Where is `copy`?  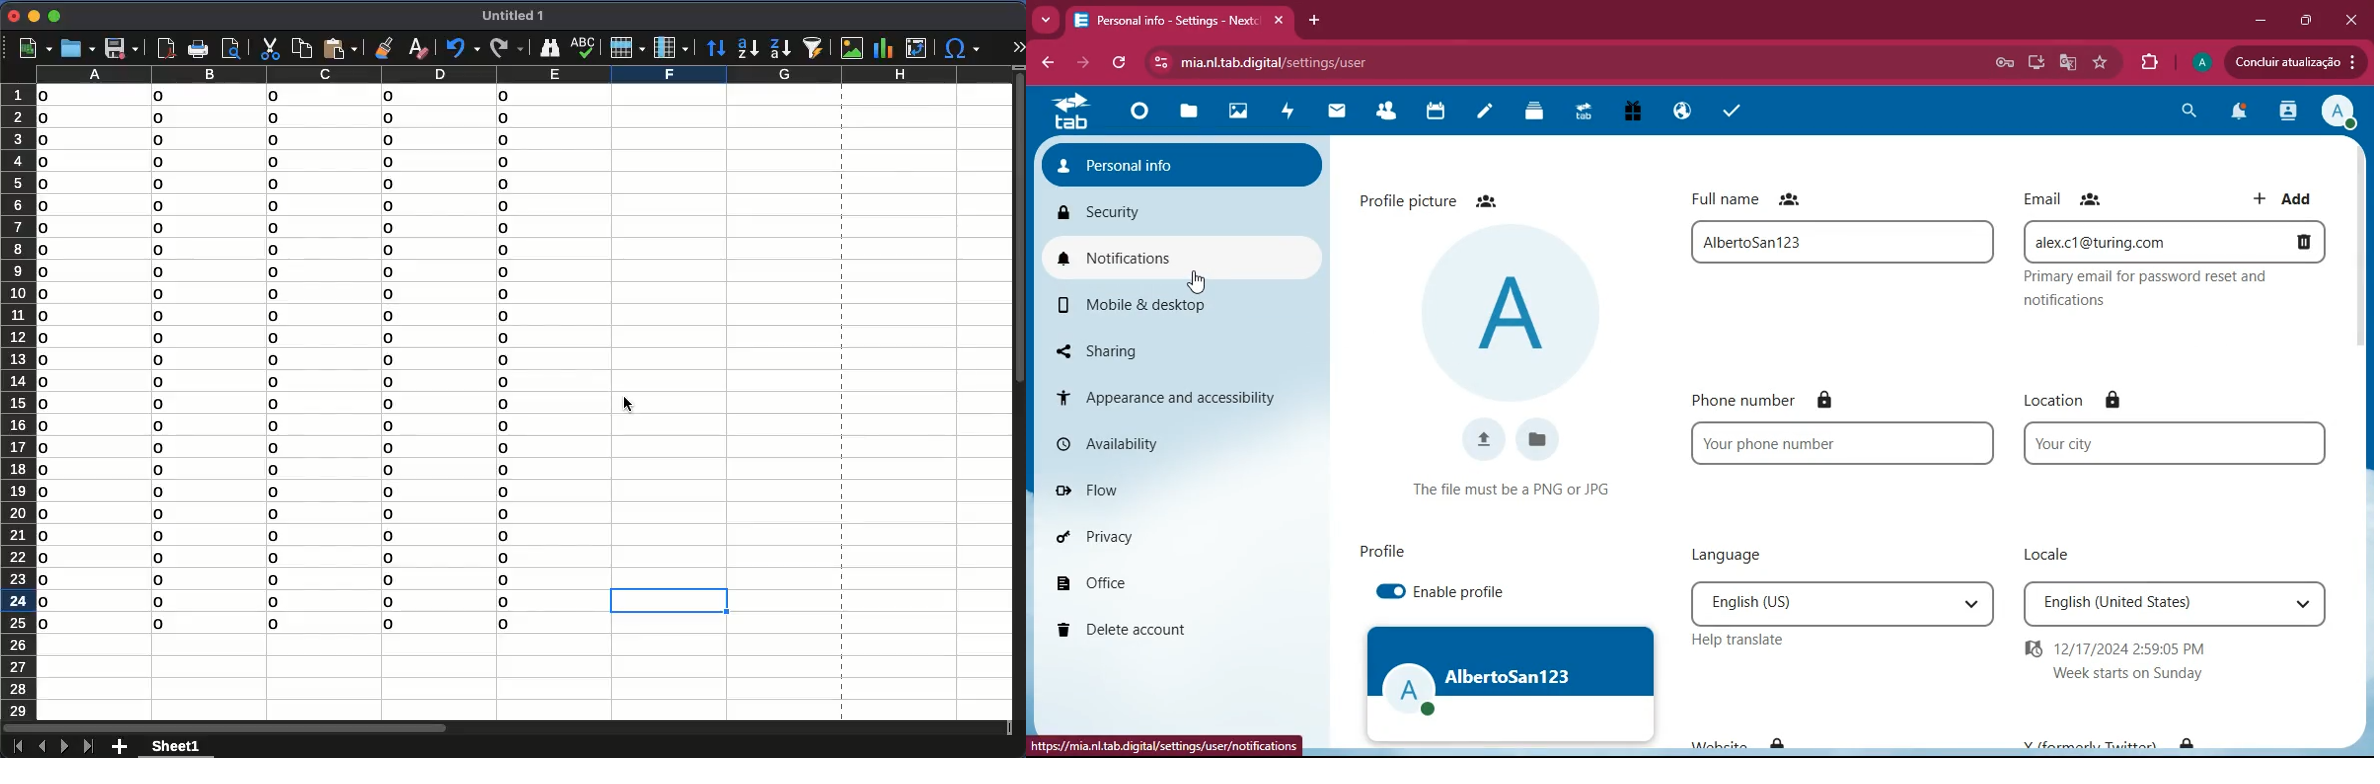 copy is located at coordinates (301, 46).